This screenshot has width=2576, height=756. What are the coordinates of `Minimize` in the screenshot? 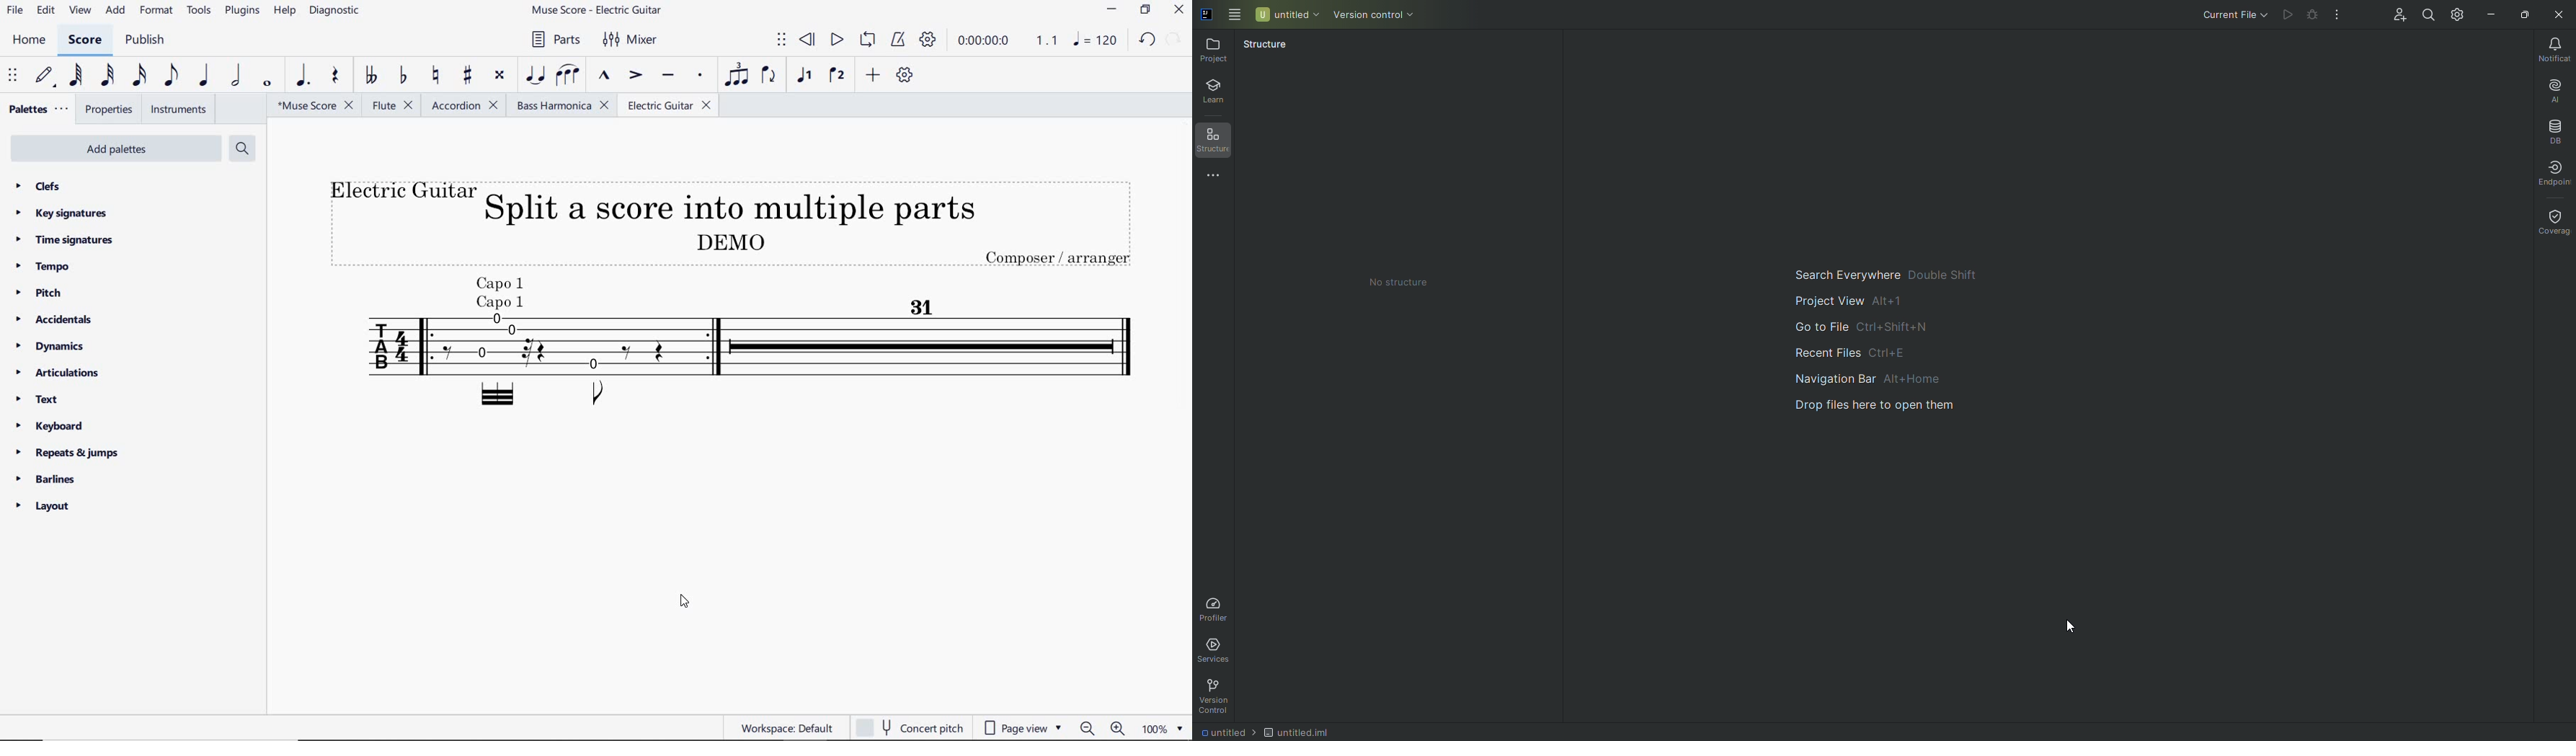 It's located at (2492, 15).